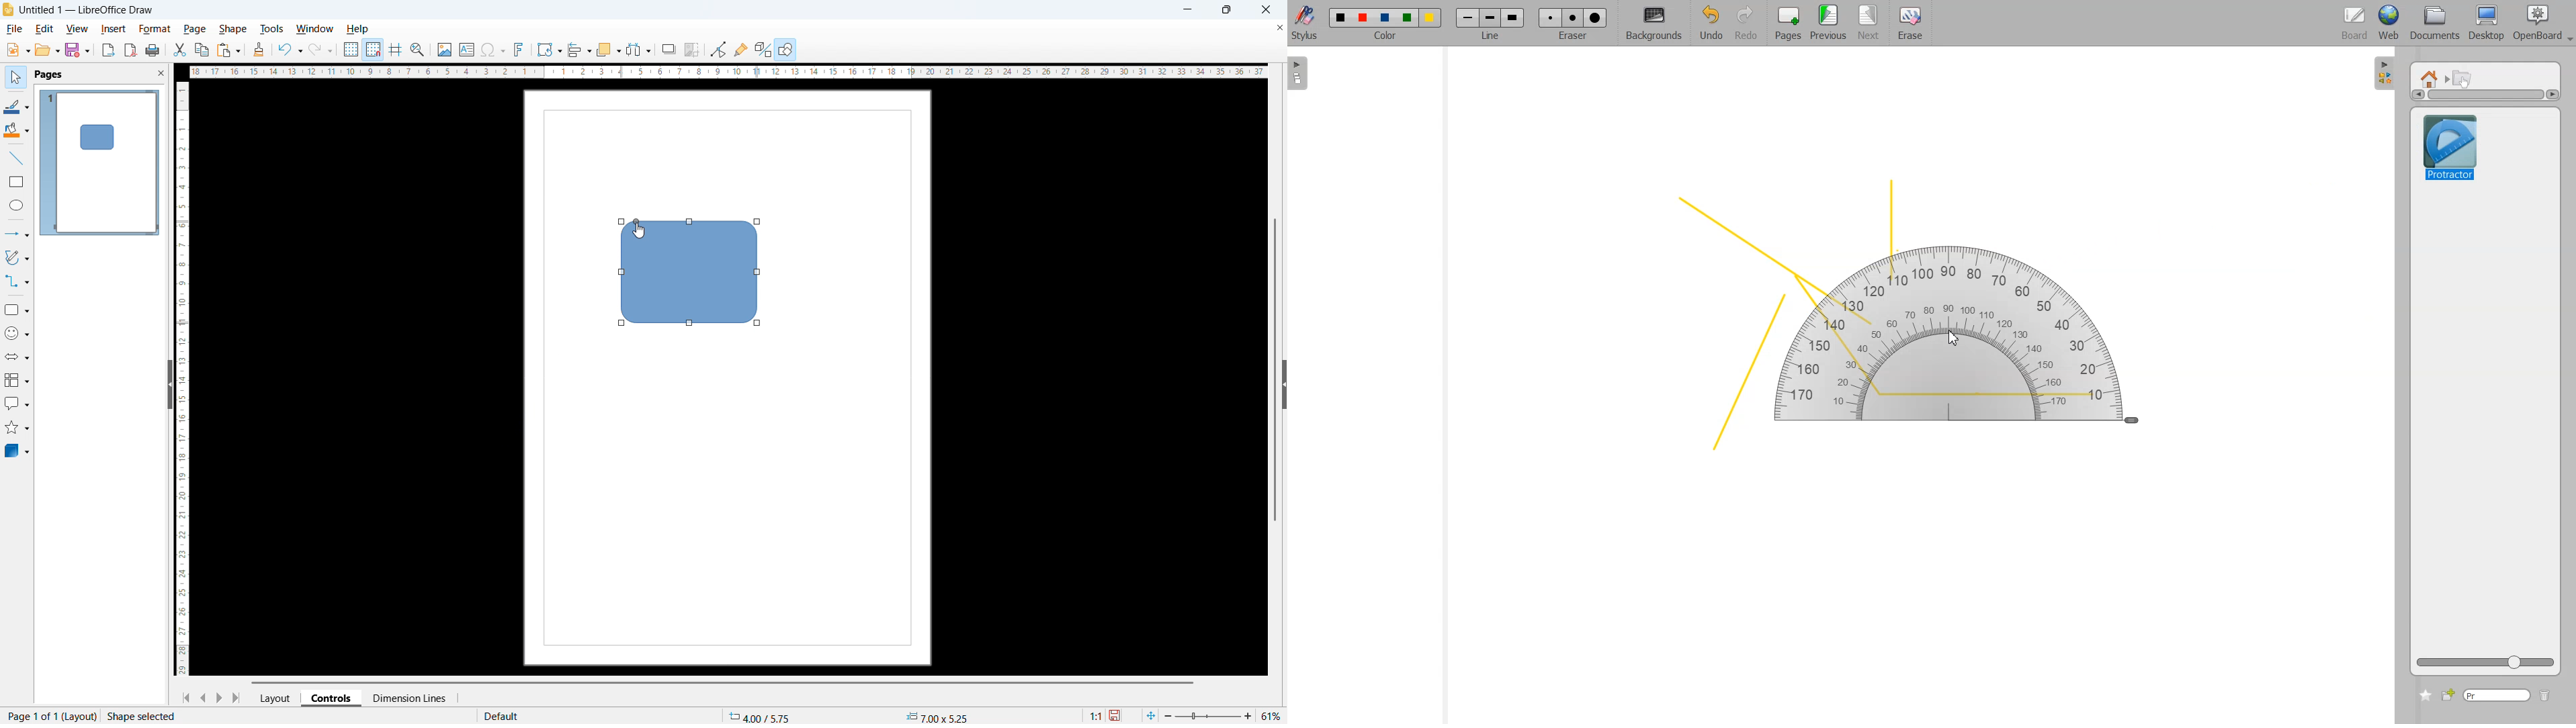  I want to click on hide pane, so click(169, 384).